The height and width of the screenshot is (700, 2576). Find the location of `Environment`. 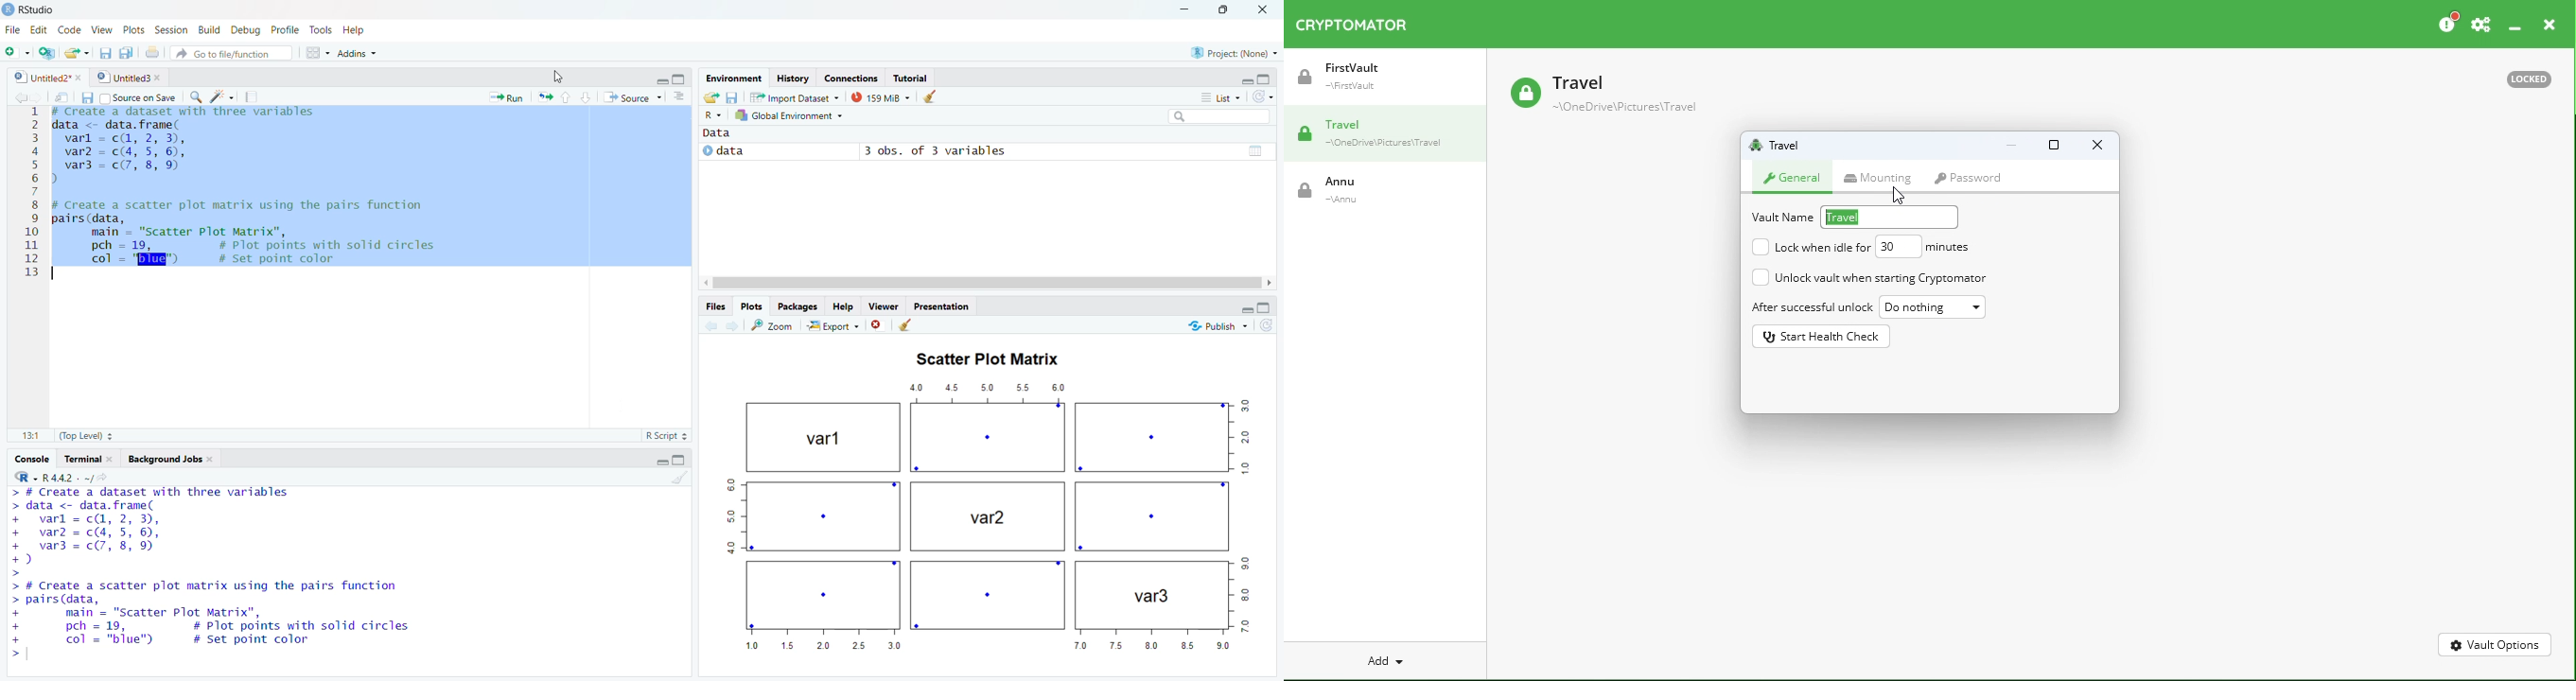

Environment is located at coordinates (733, 78).